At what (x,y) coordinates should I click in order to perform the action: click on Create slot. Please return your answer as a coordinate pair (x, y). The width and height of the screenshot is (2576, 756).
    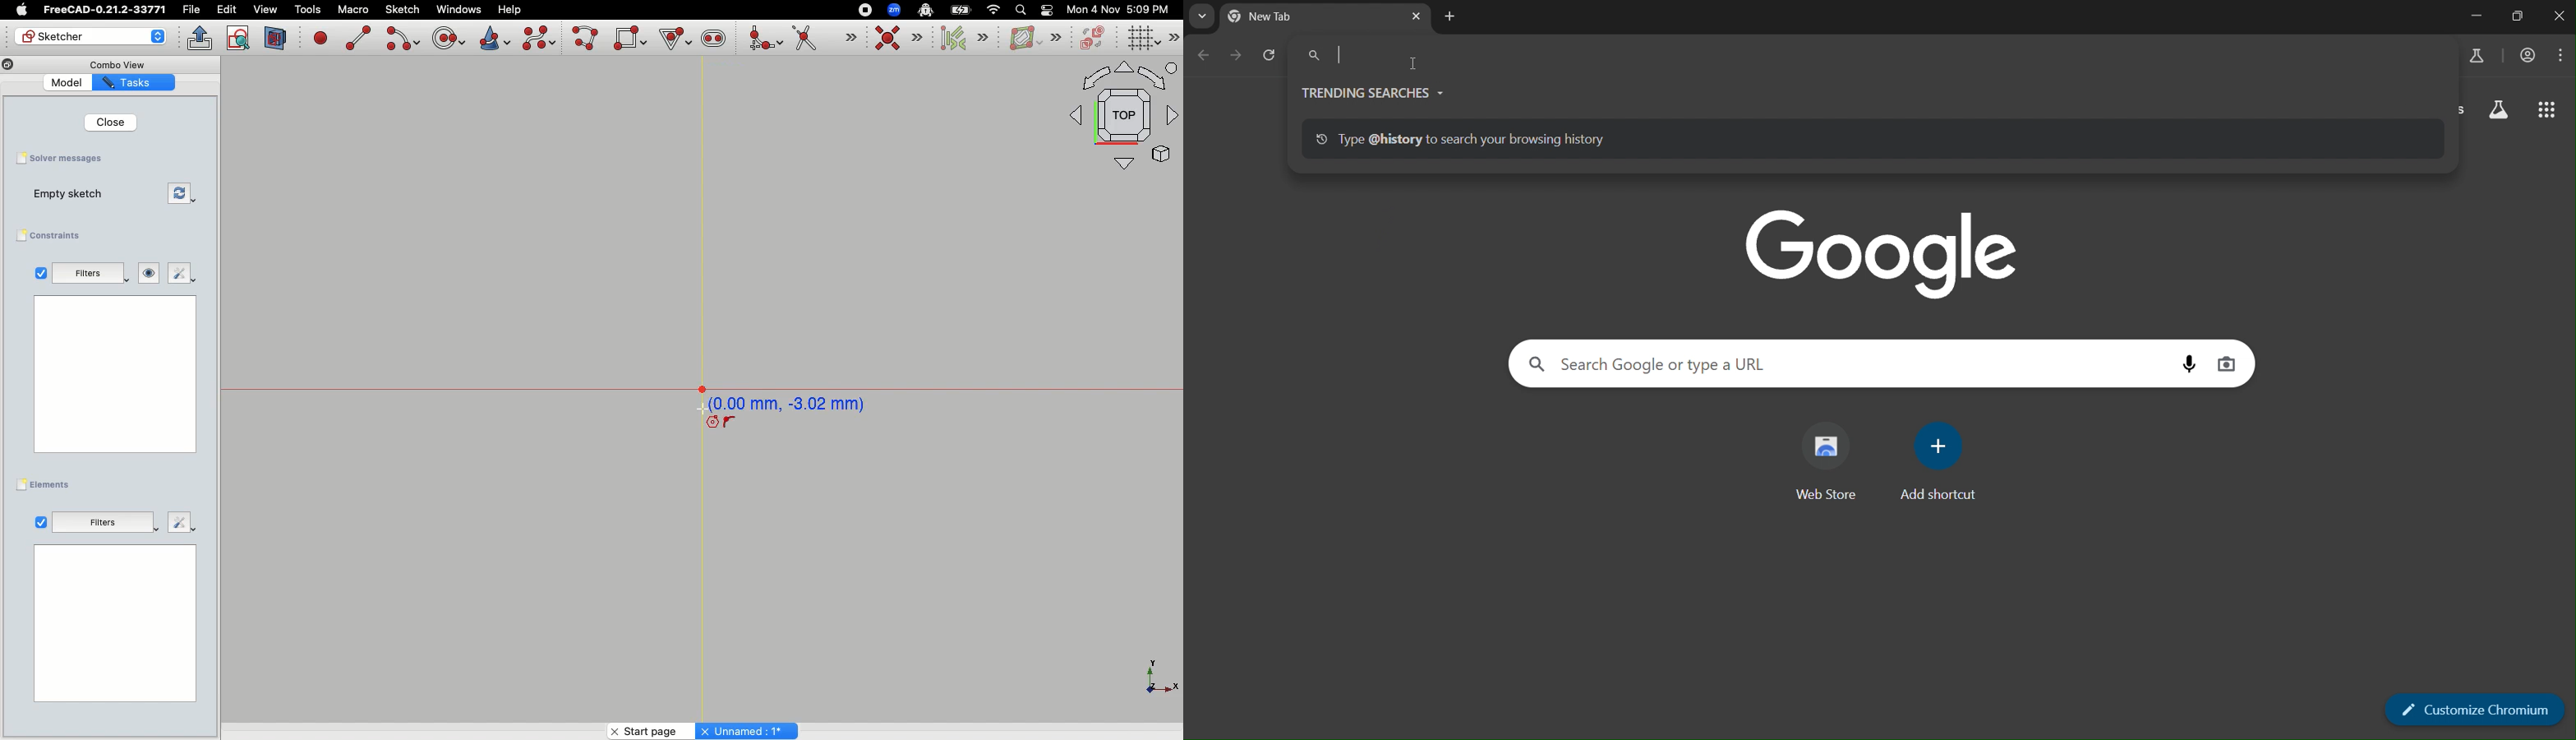
    Looking at the image, I should click on (712, 40).